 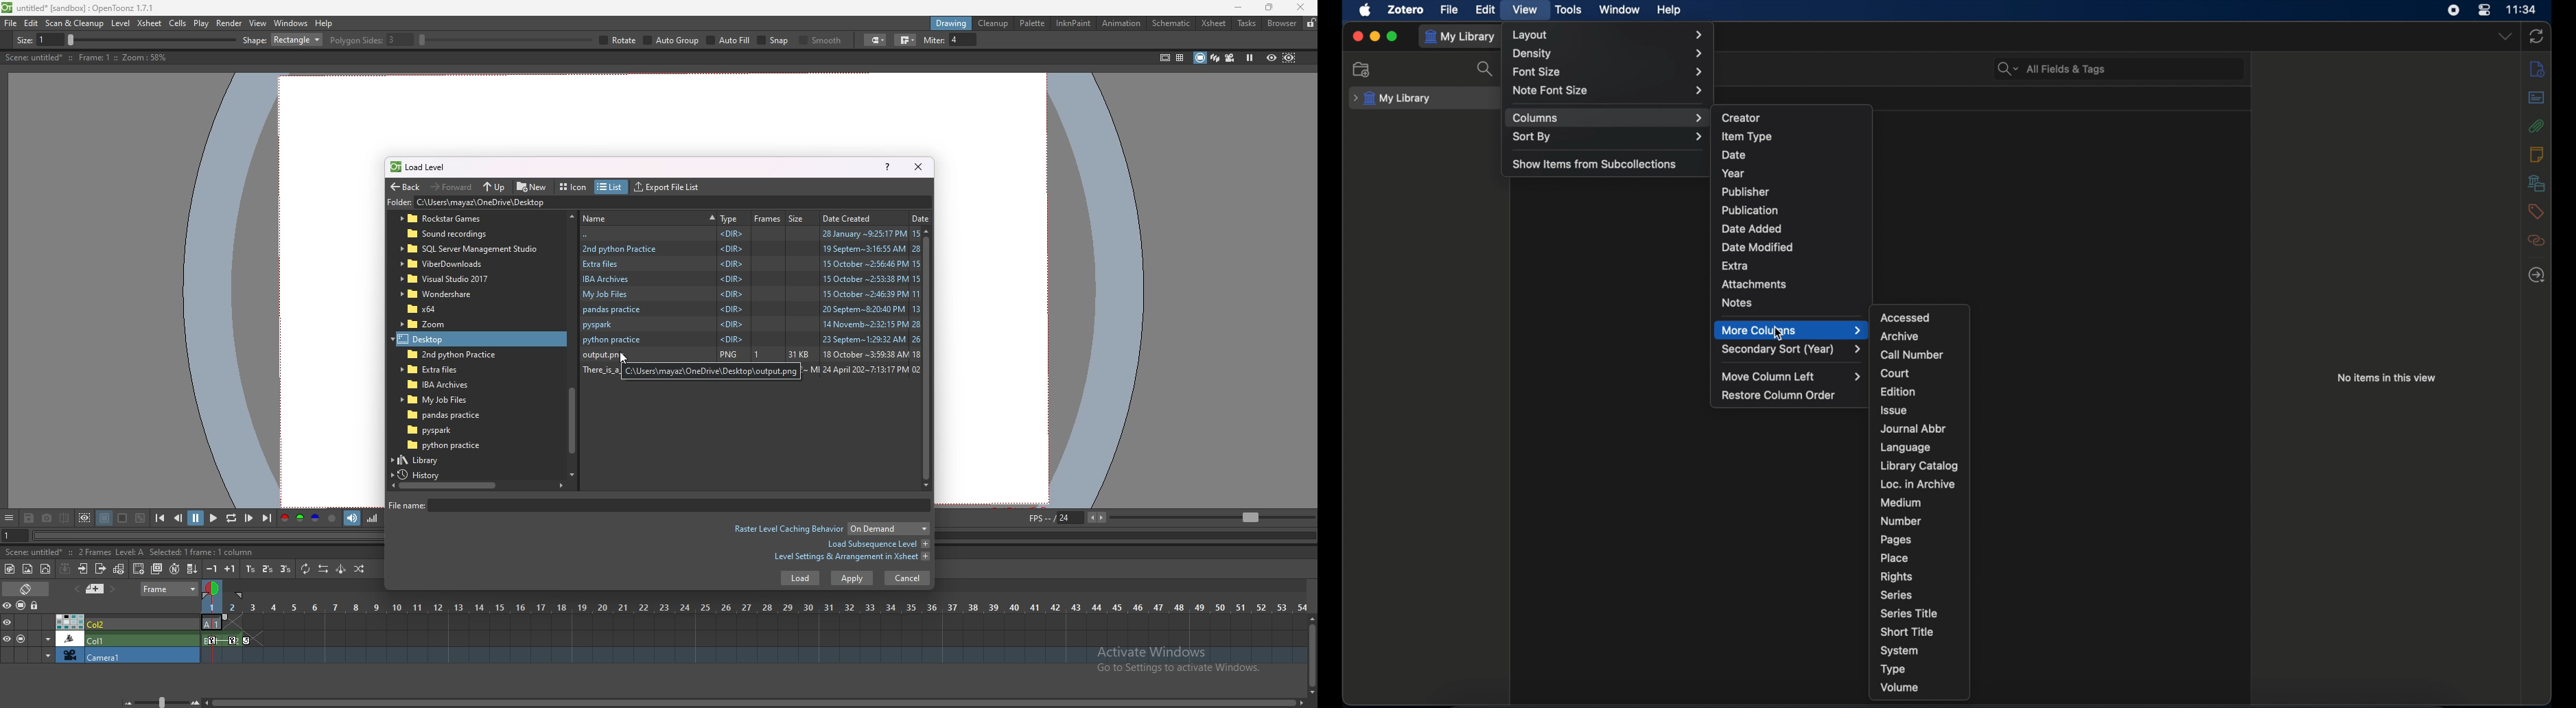 I want to click on publisher, so click(x=1746, y=192).